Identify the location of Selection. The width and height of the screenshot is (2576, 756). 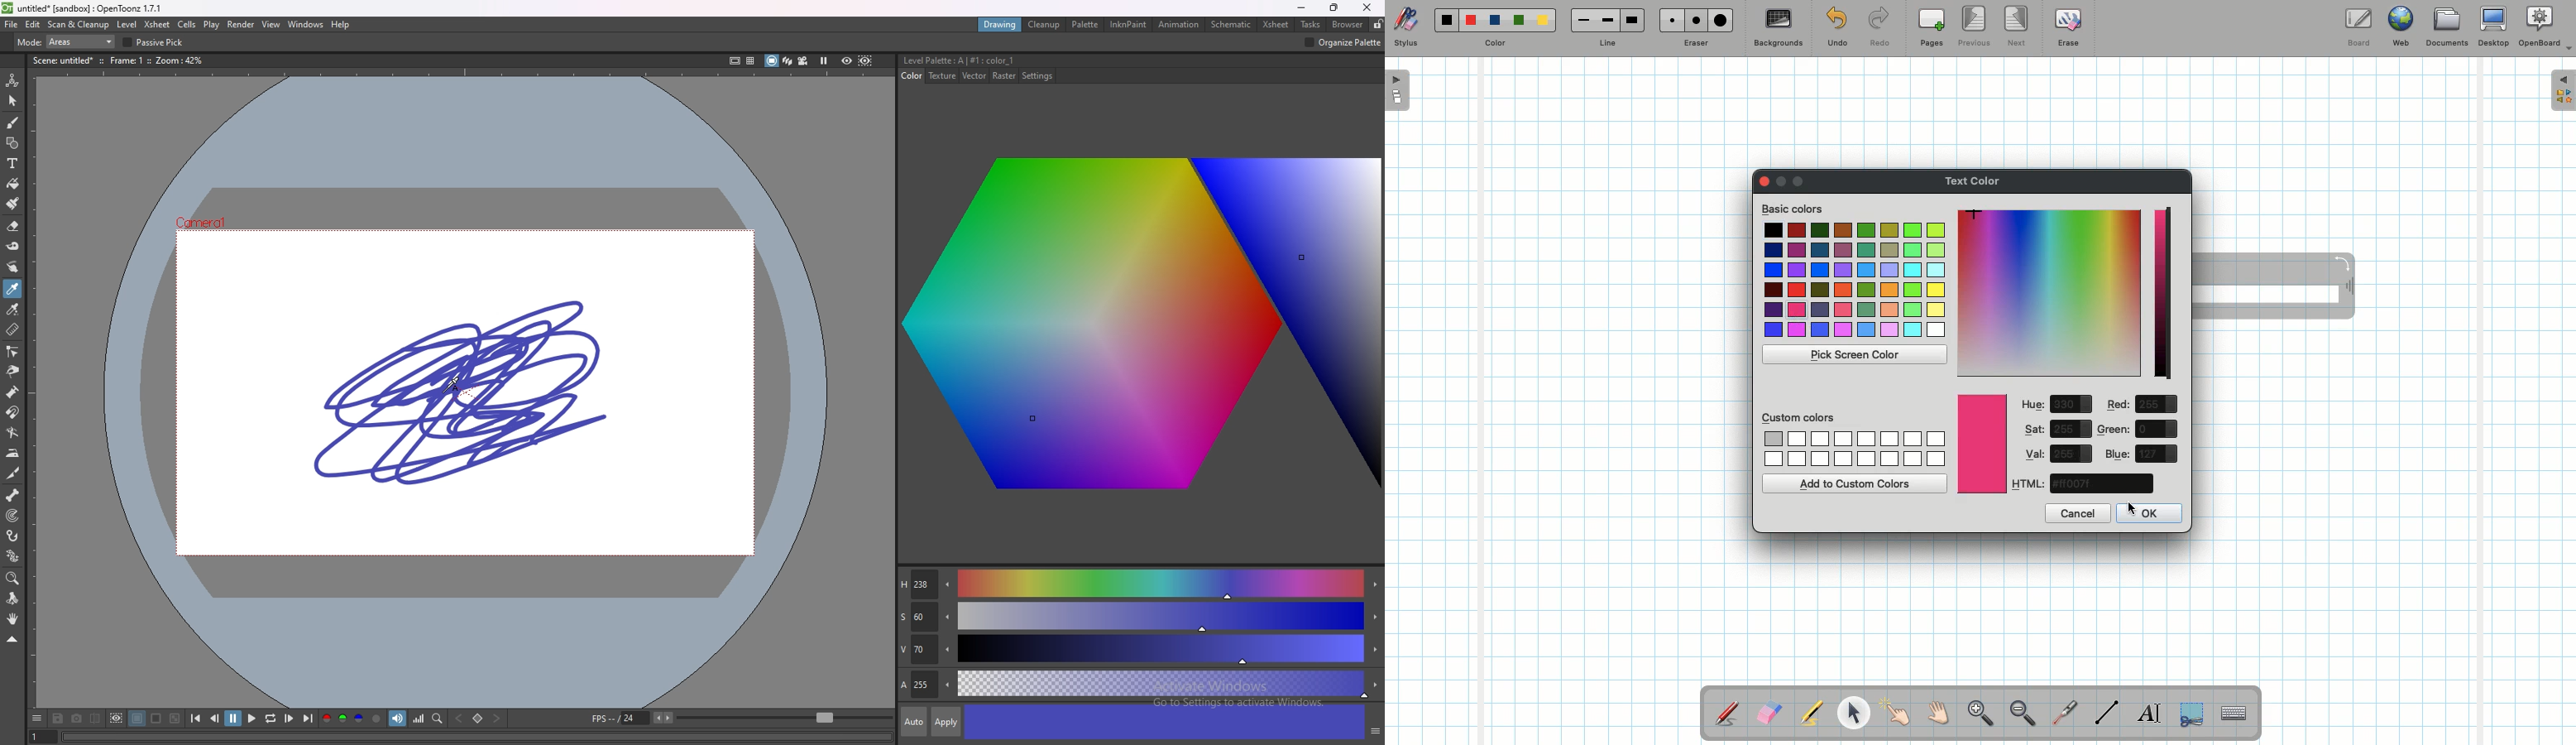
(2190, 712).